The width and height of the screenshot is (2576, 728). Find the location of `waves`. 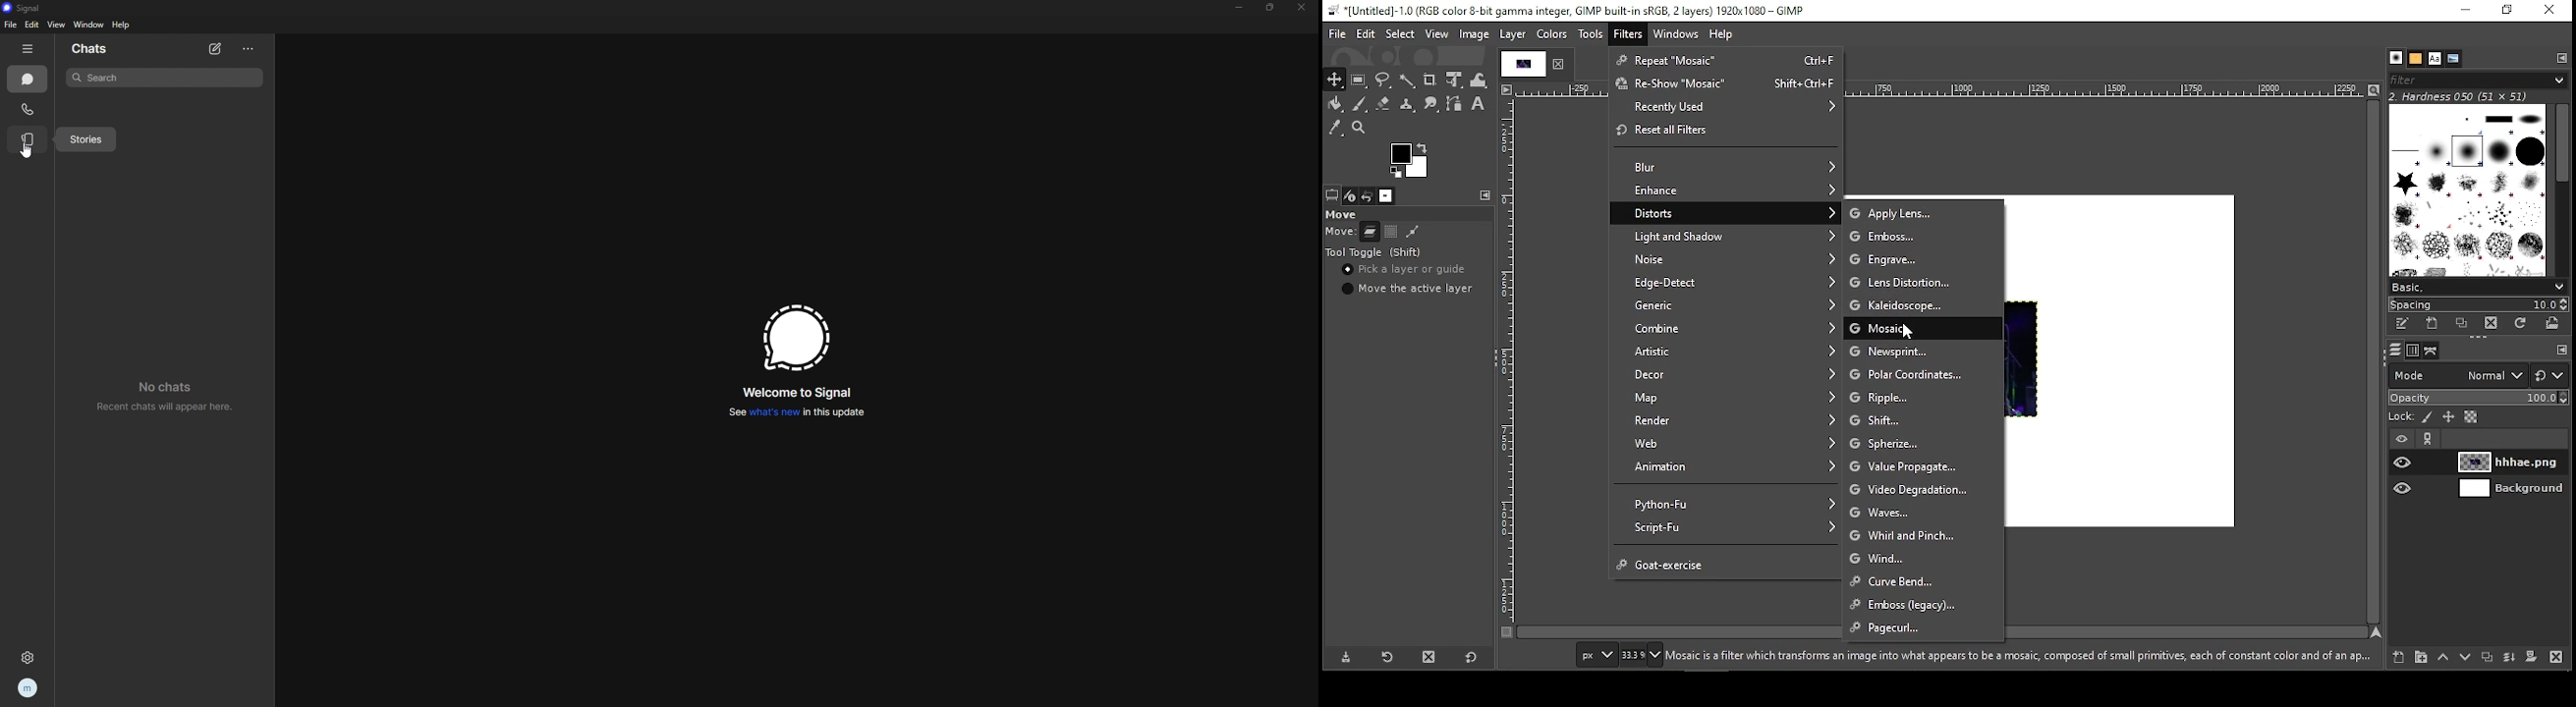

waves is located at coordinates (1923, 516).